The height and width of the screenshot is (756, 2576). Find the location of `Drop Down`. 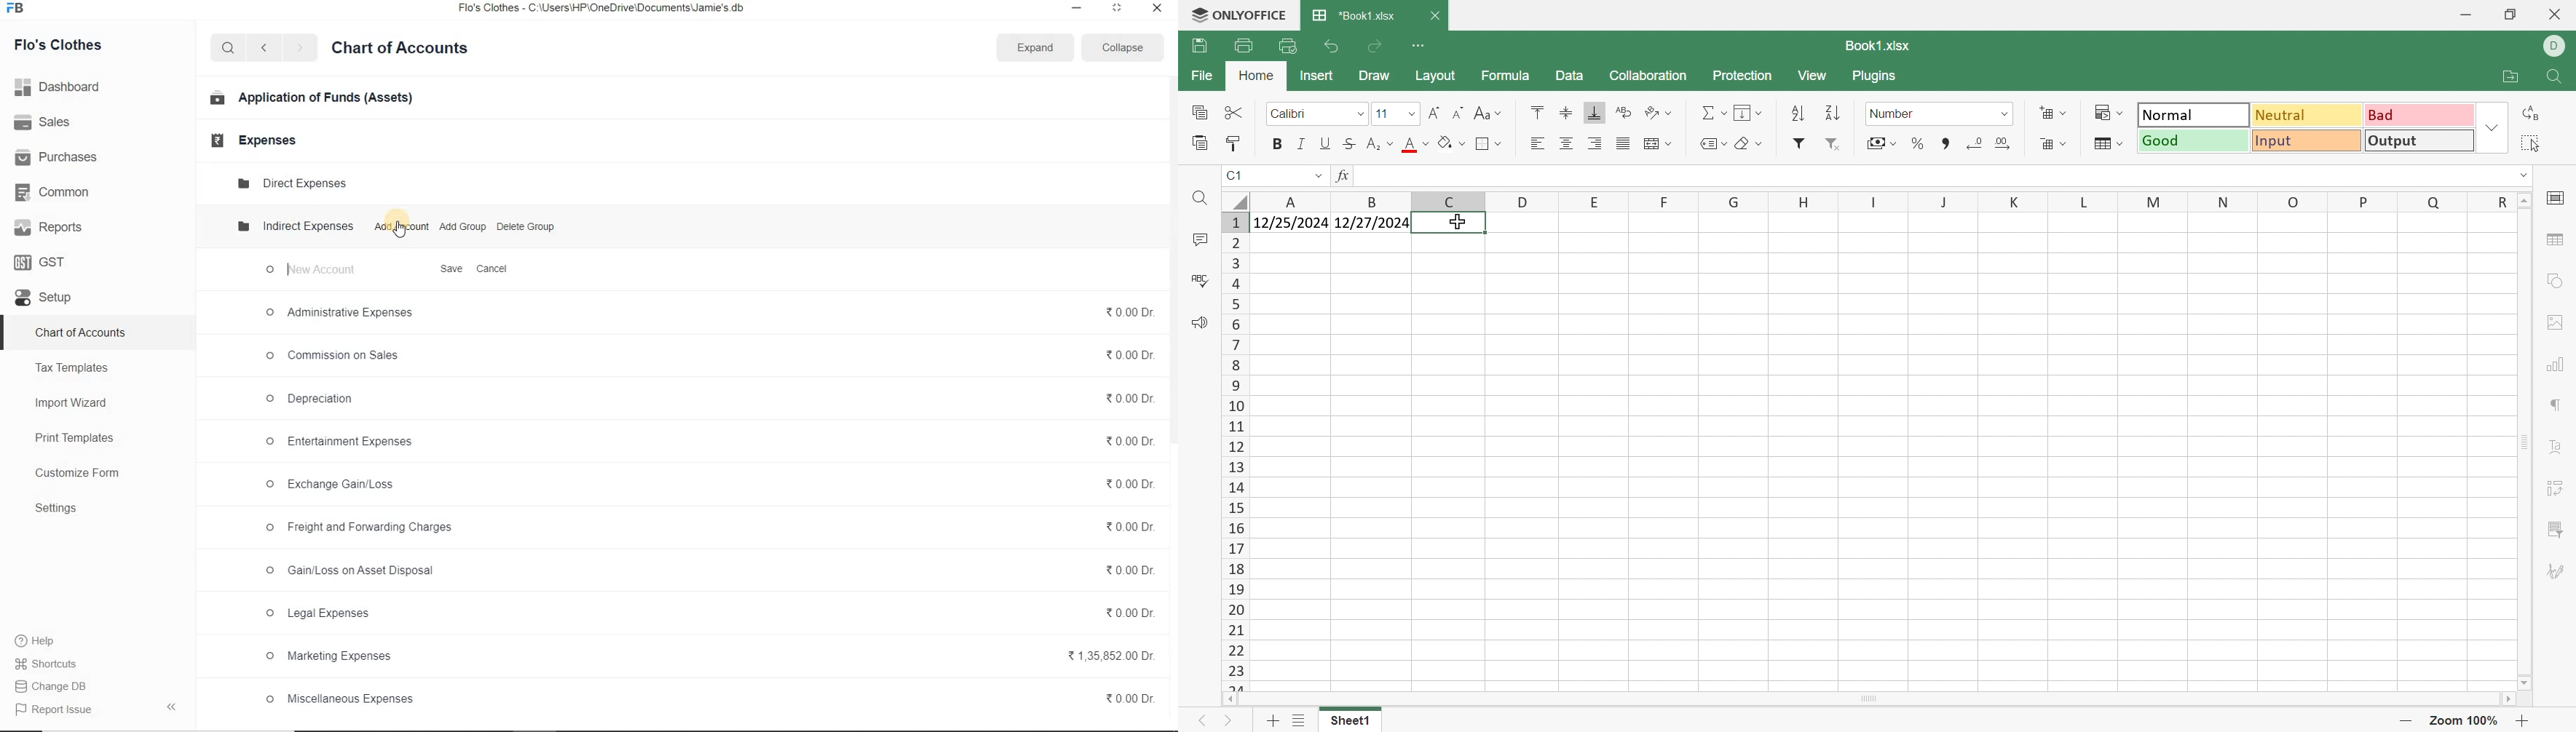

Drop Down is located at coordinates (1361, 117).